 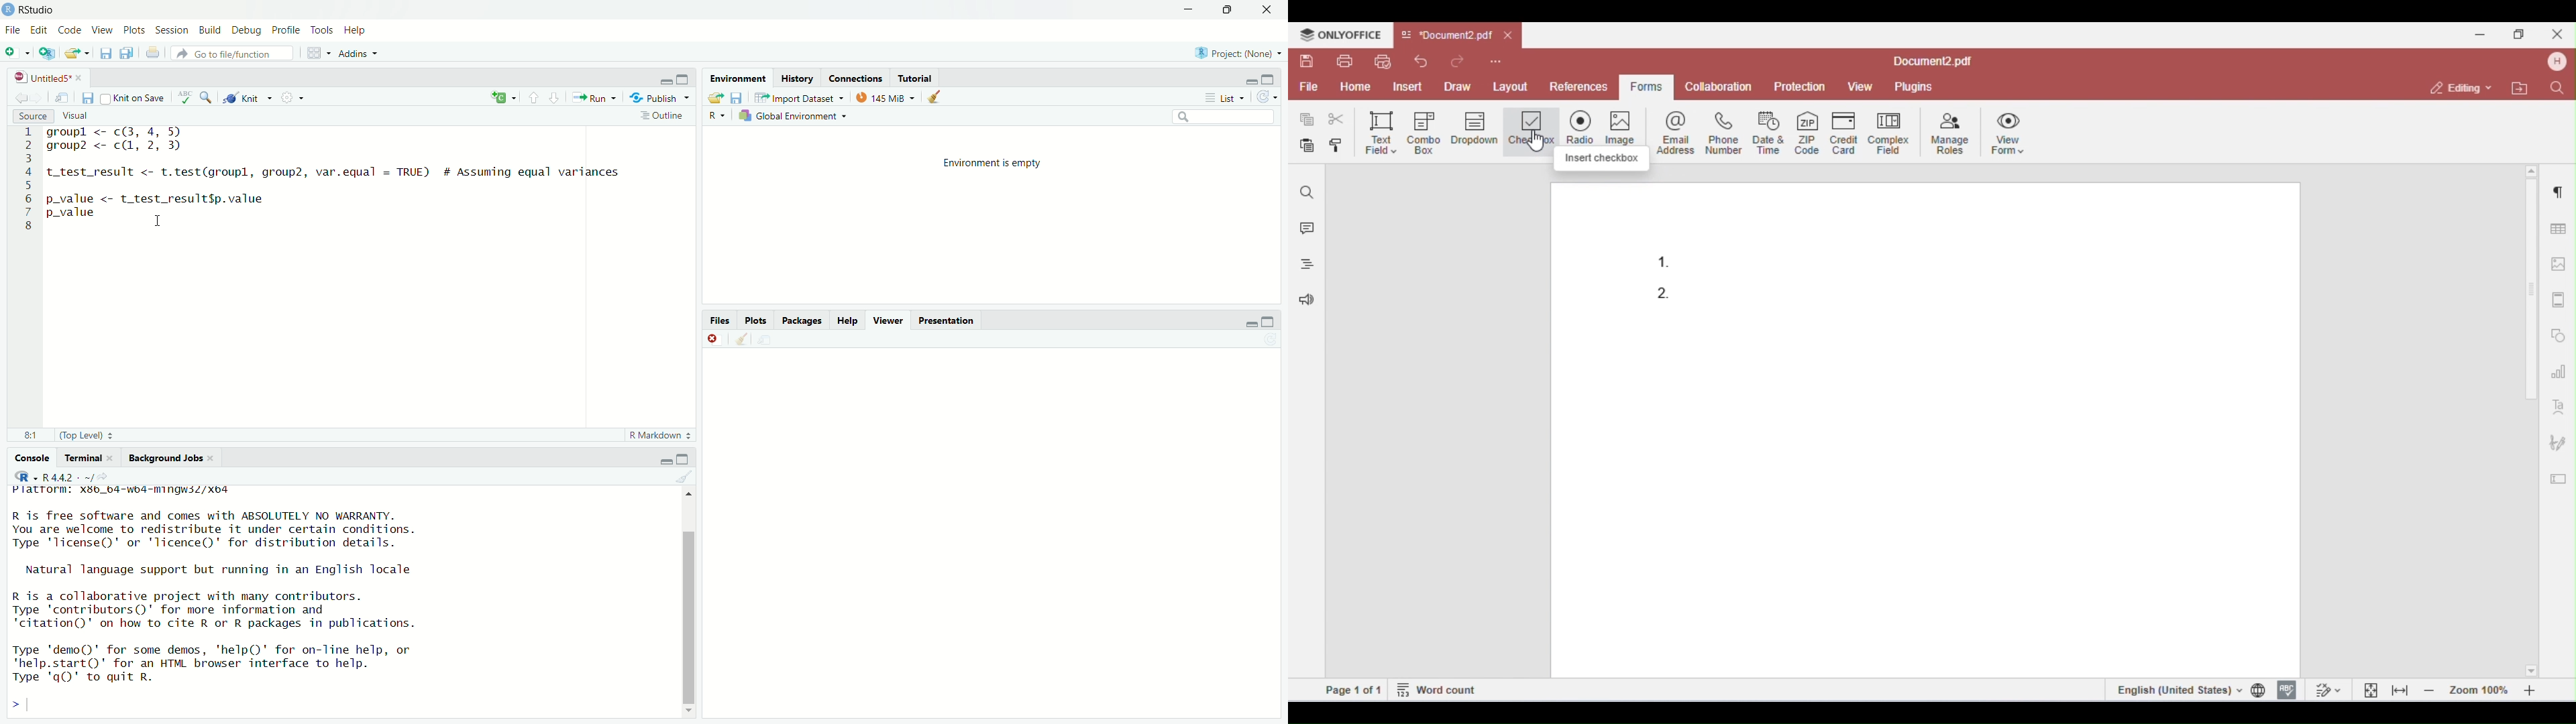 I want to click on save workspace as, so click(x=737, y=97).